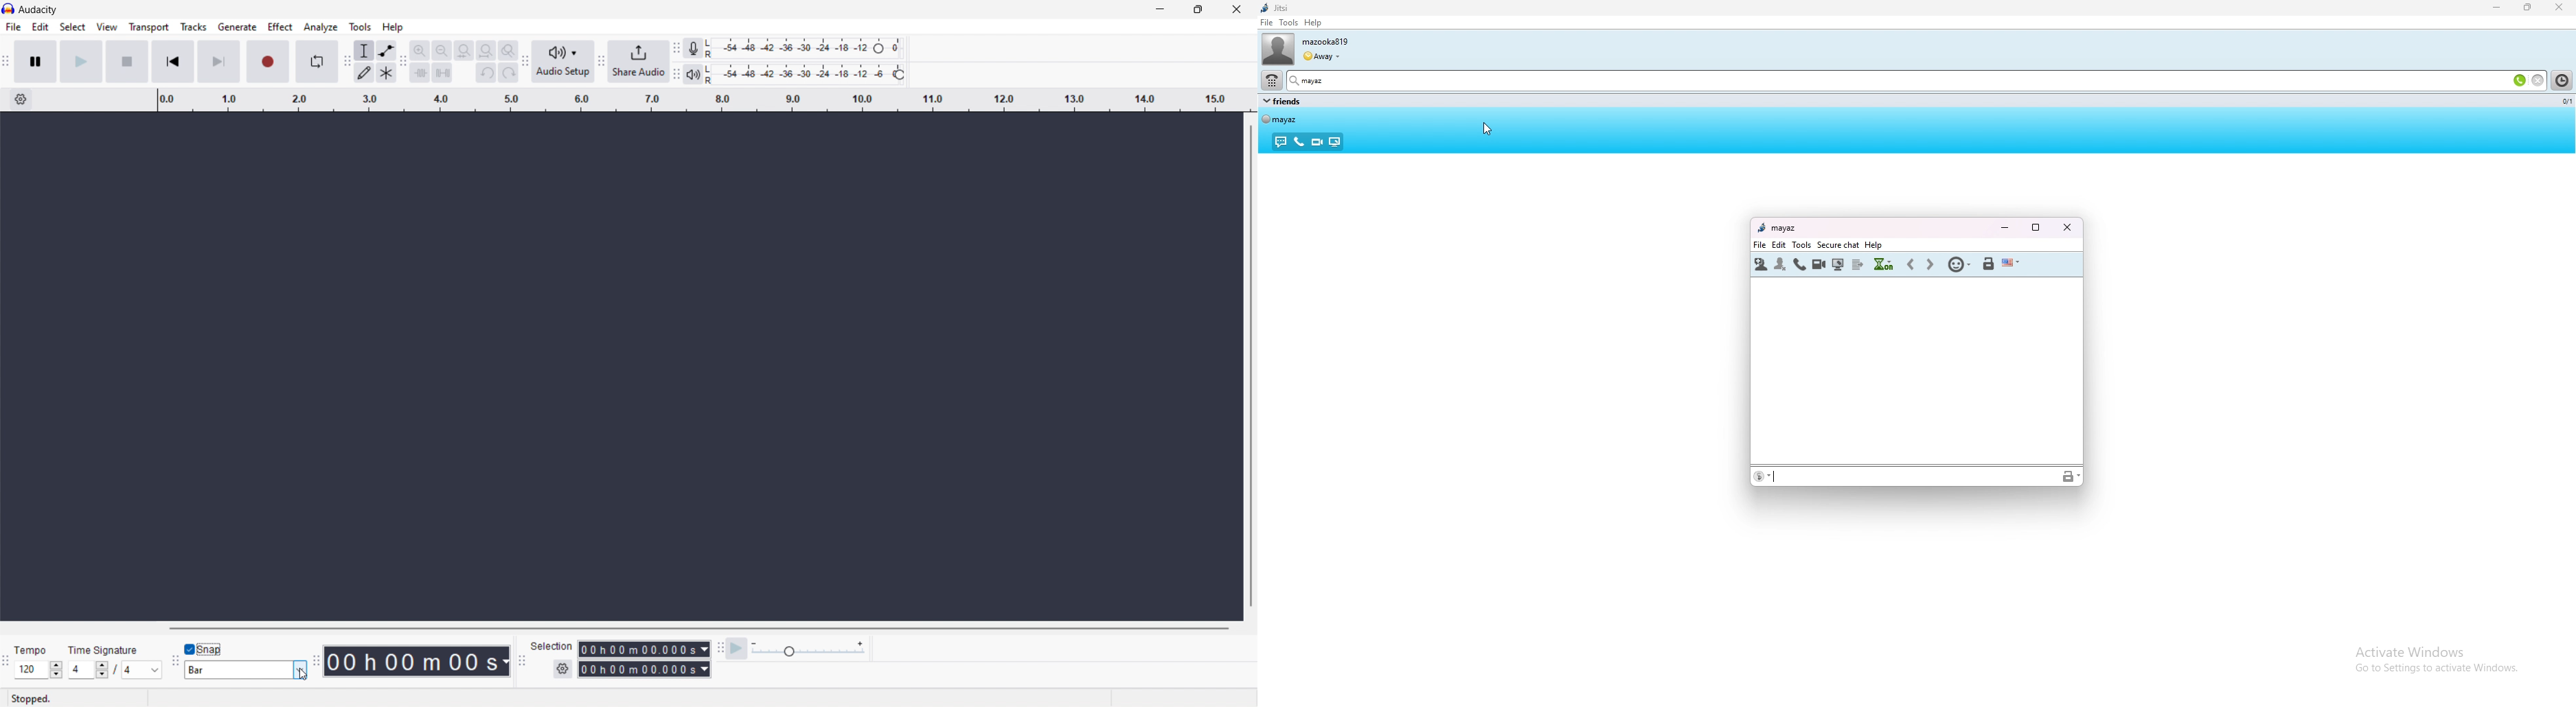 Image resolution: width=2576 pixels, height=728 pixels. What do you see at coordinates (601, 61) in the screenshot?
I see `share audio toolbar` at bounding box center [601, 61].